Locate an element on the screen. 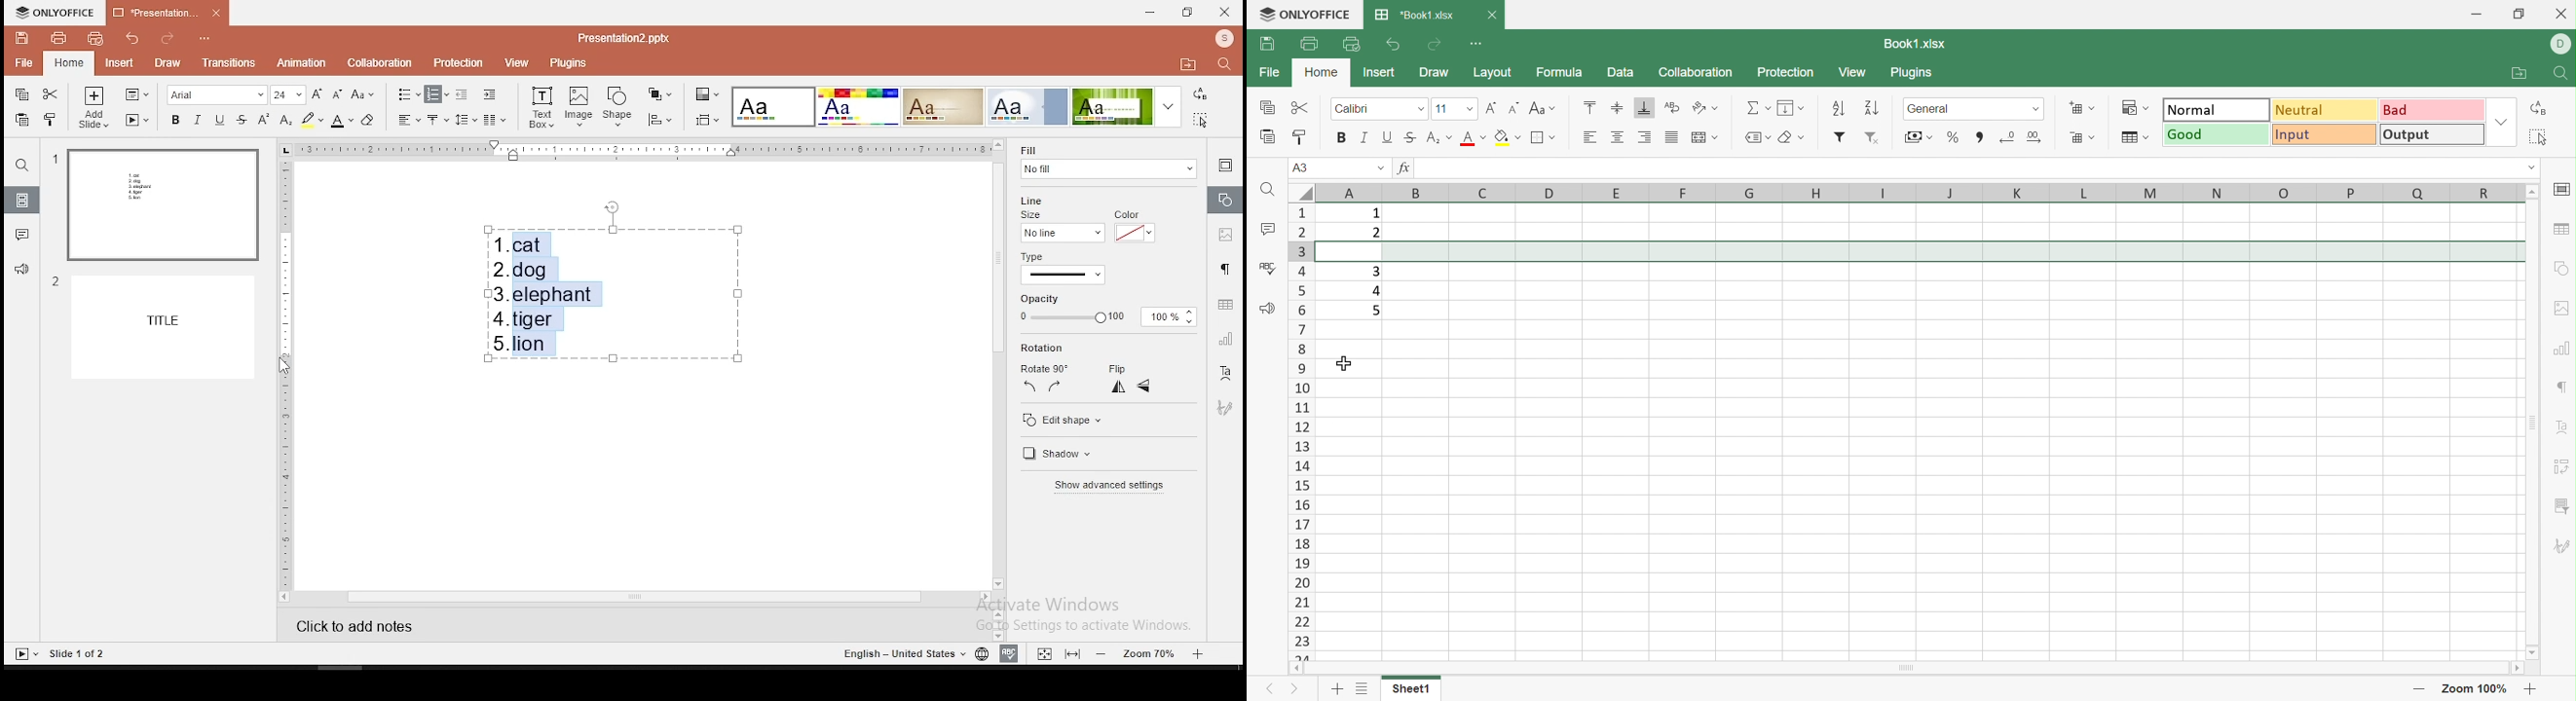 The height and width of the screenshot is (728, 2576). Drop Down is located at coordinates (1803, 108).